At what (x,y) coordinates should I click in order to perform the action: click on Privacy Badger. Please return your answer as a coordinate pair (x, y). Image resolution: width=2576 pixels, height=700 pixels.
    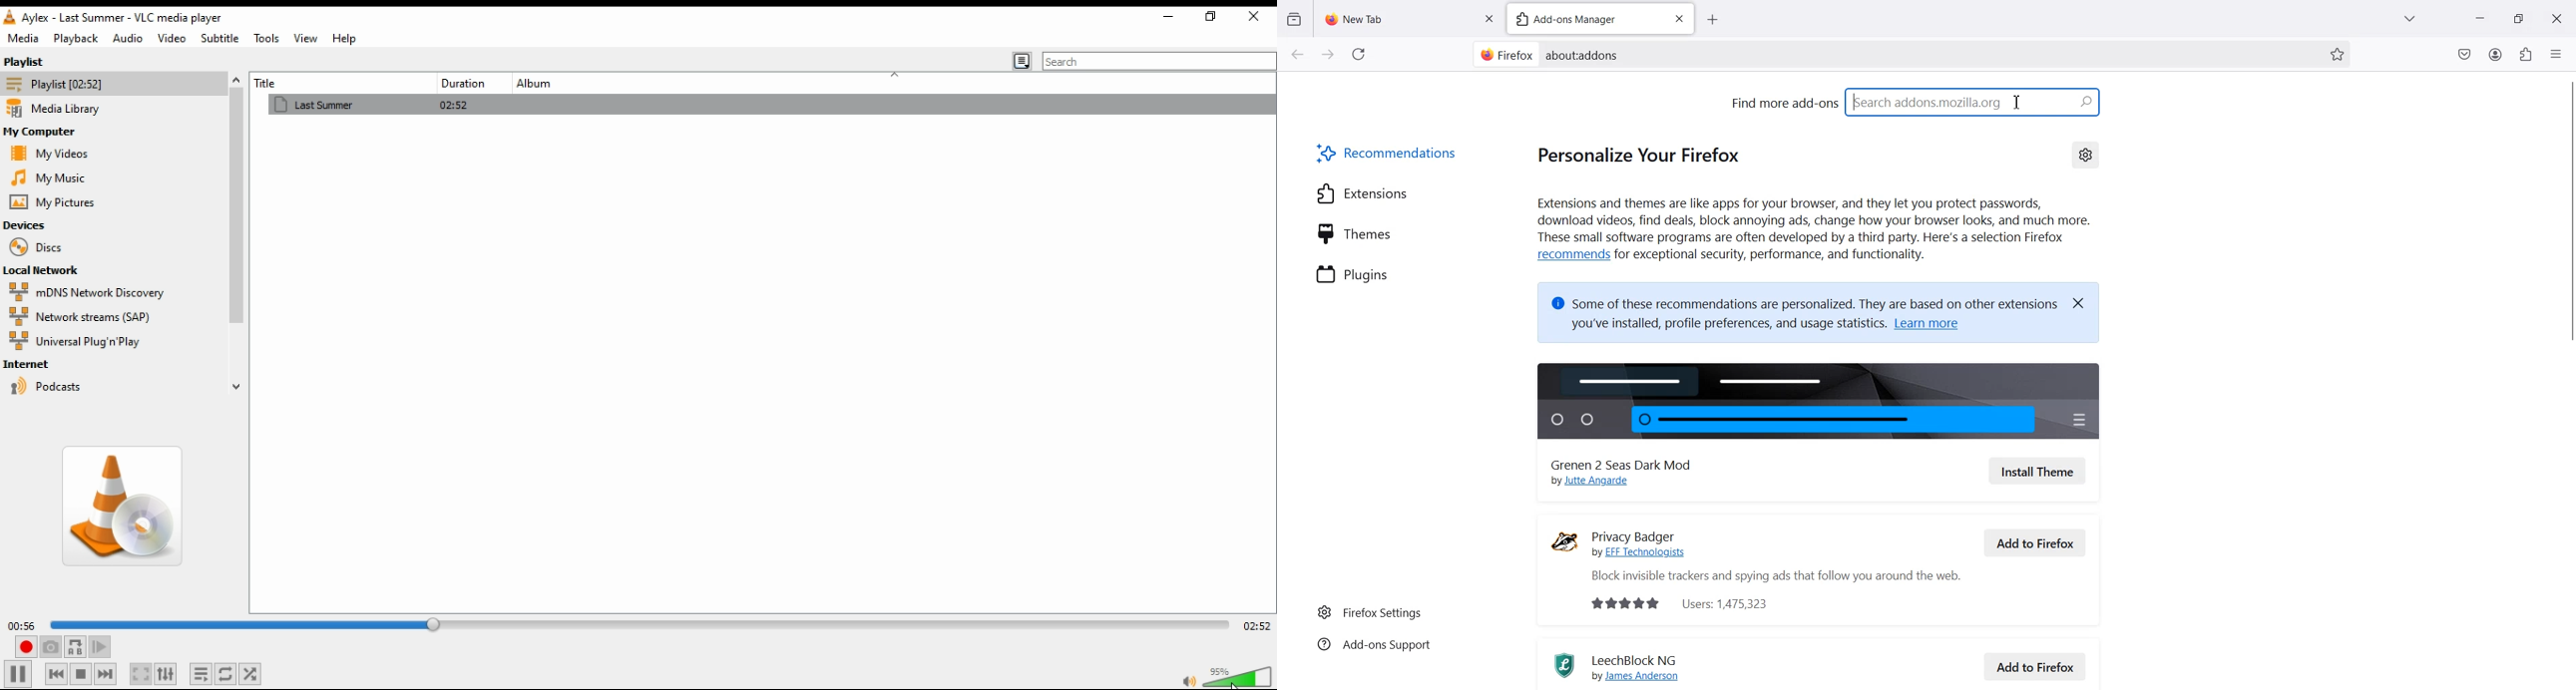
    Looking at the image, I should click on (1649, 530).